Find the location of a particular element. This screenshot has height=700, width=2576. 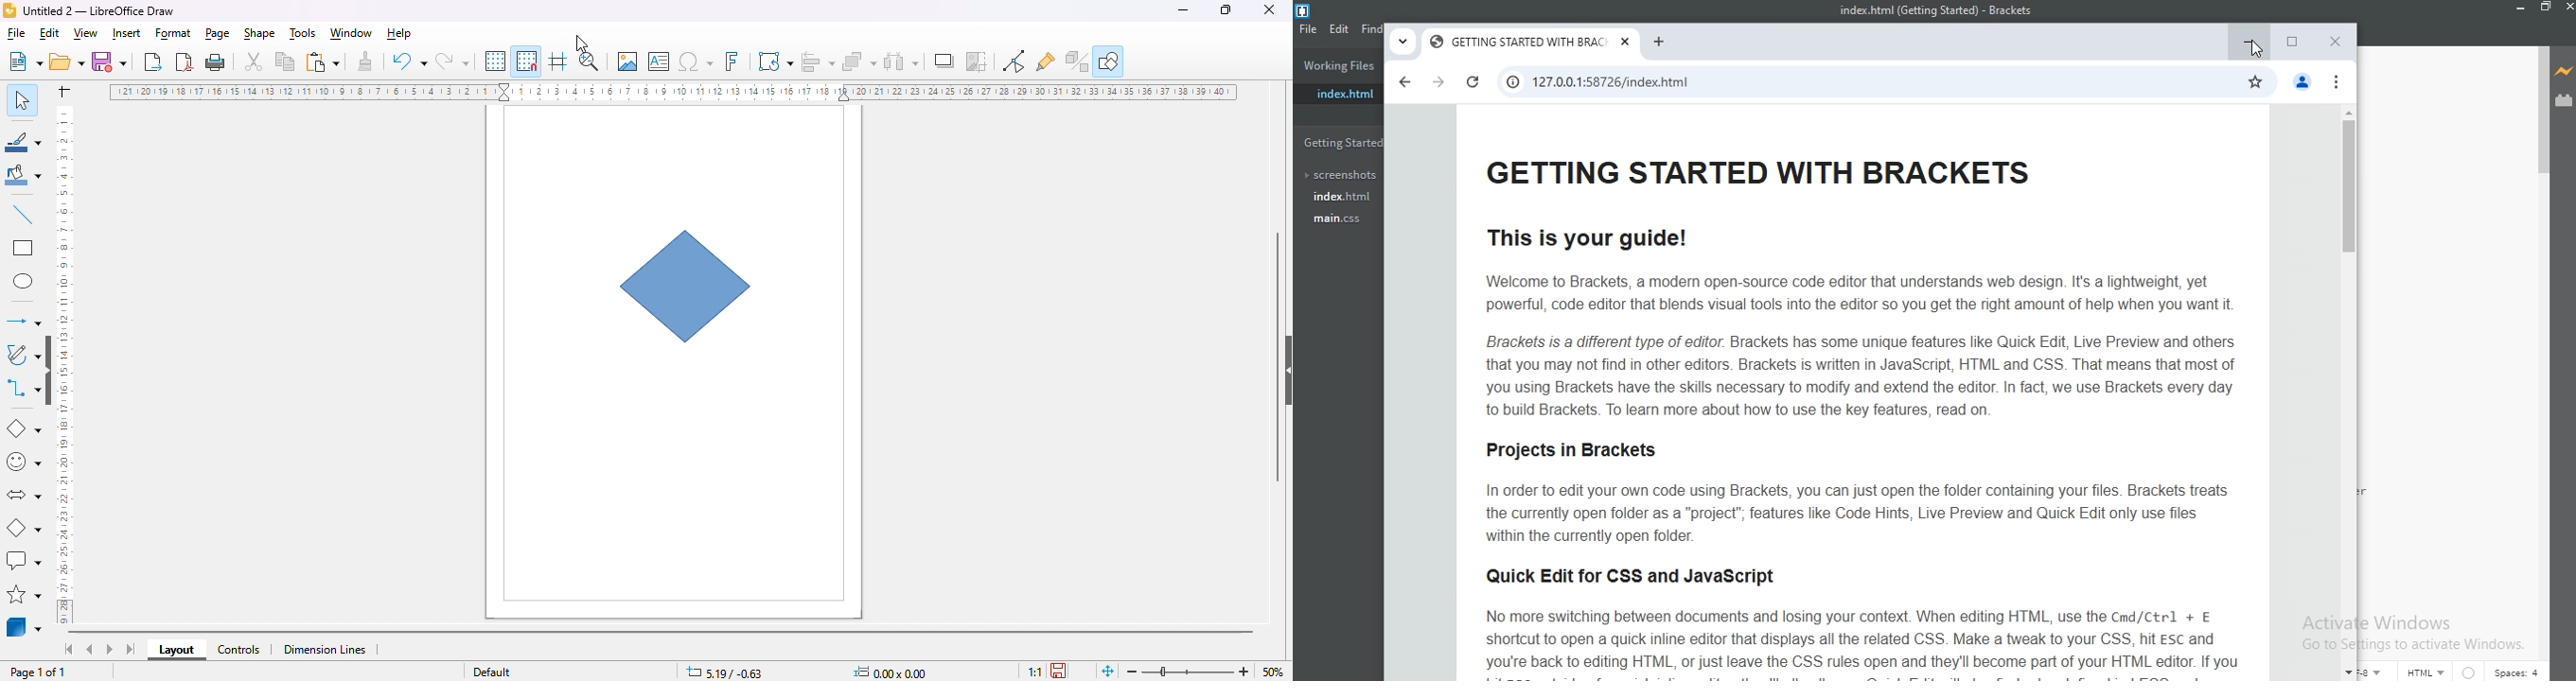

favourite is located at coordinates (2257, 82).